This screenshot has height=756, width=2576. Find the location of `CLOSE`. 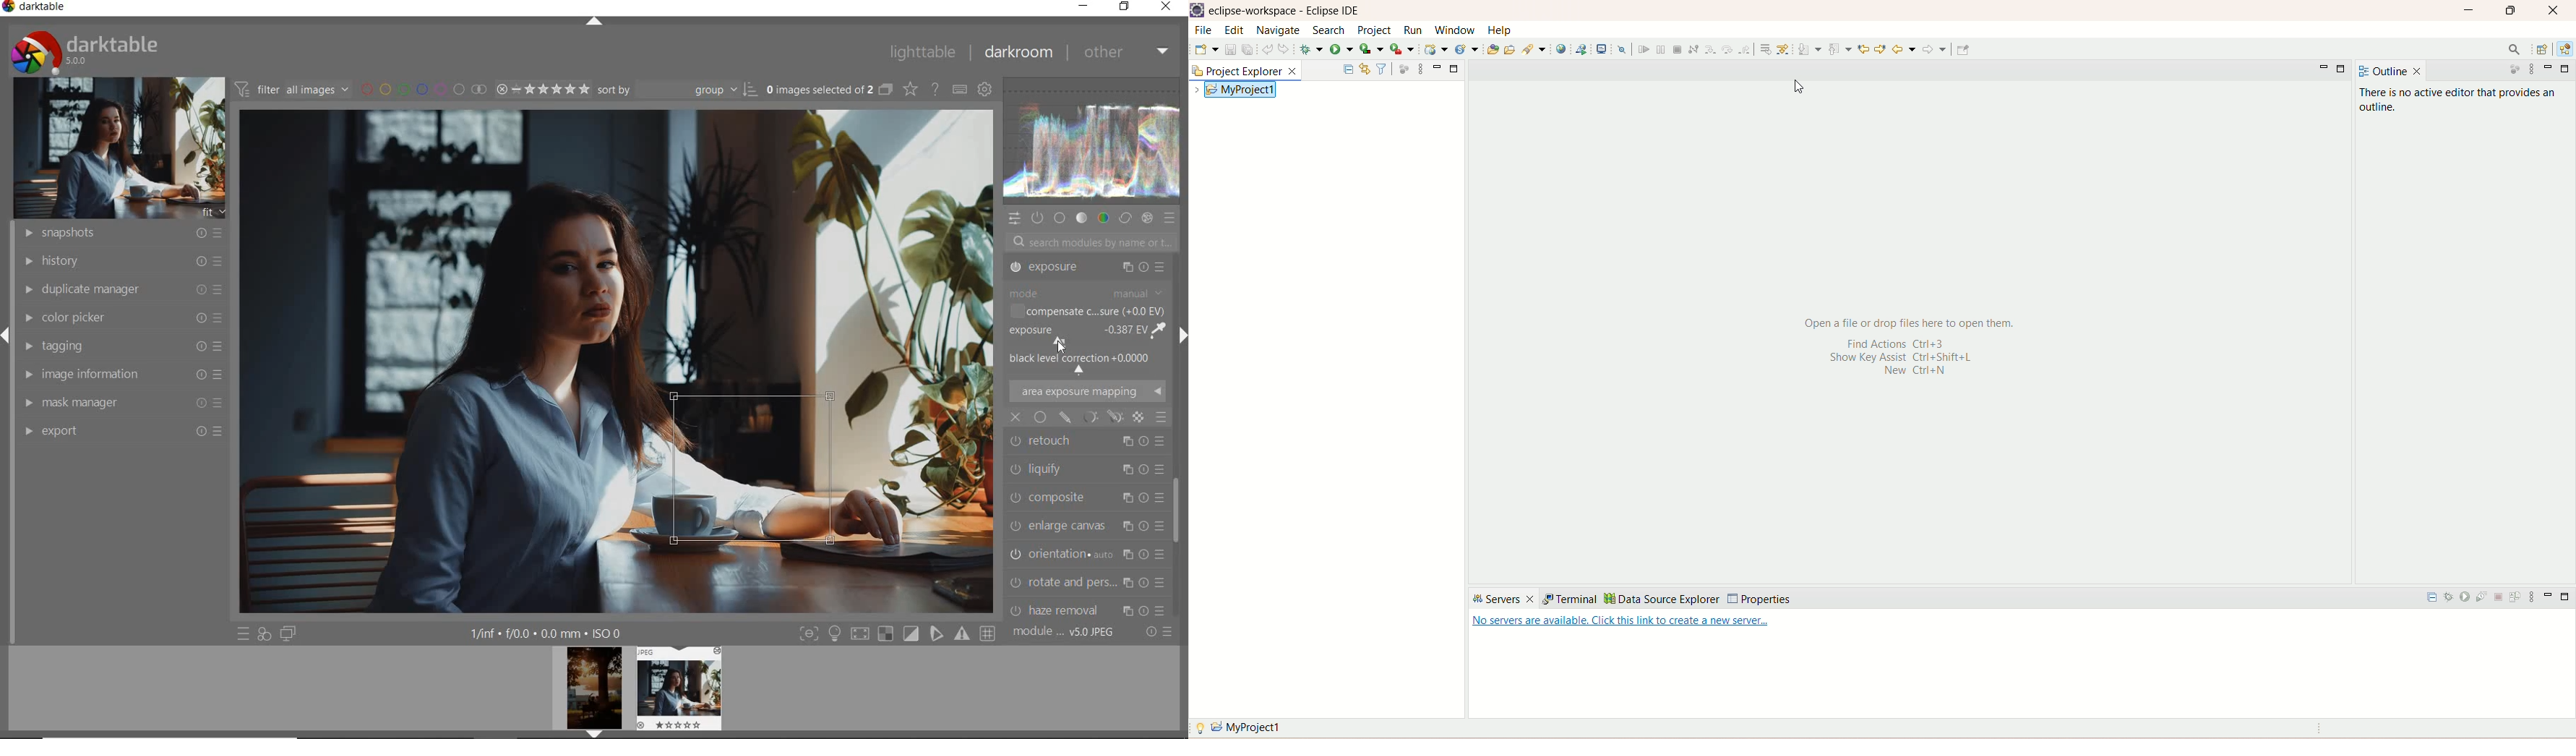

CLOSE is located at coordinates (1166, 7).